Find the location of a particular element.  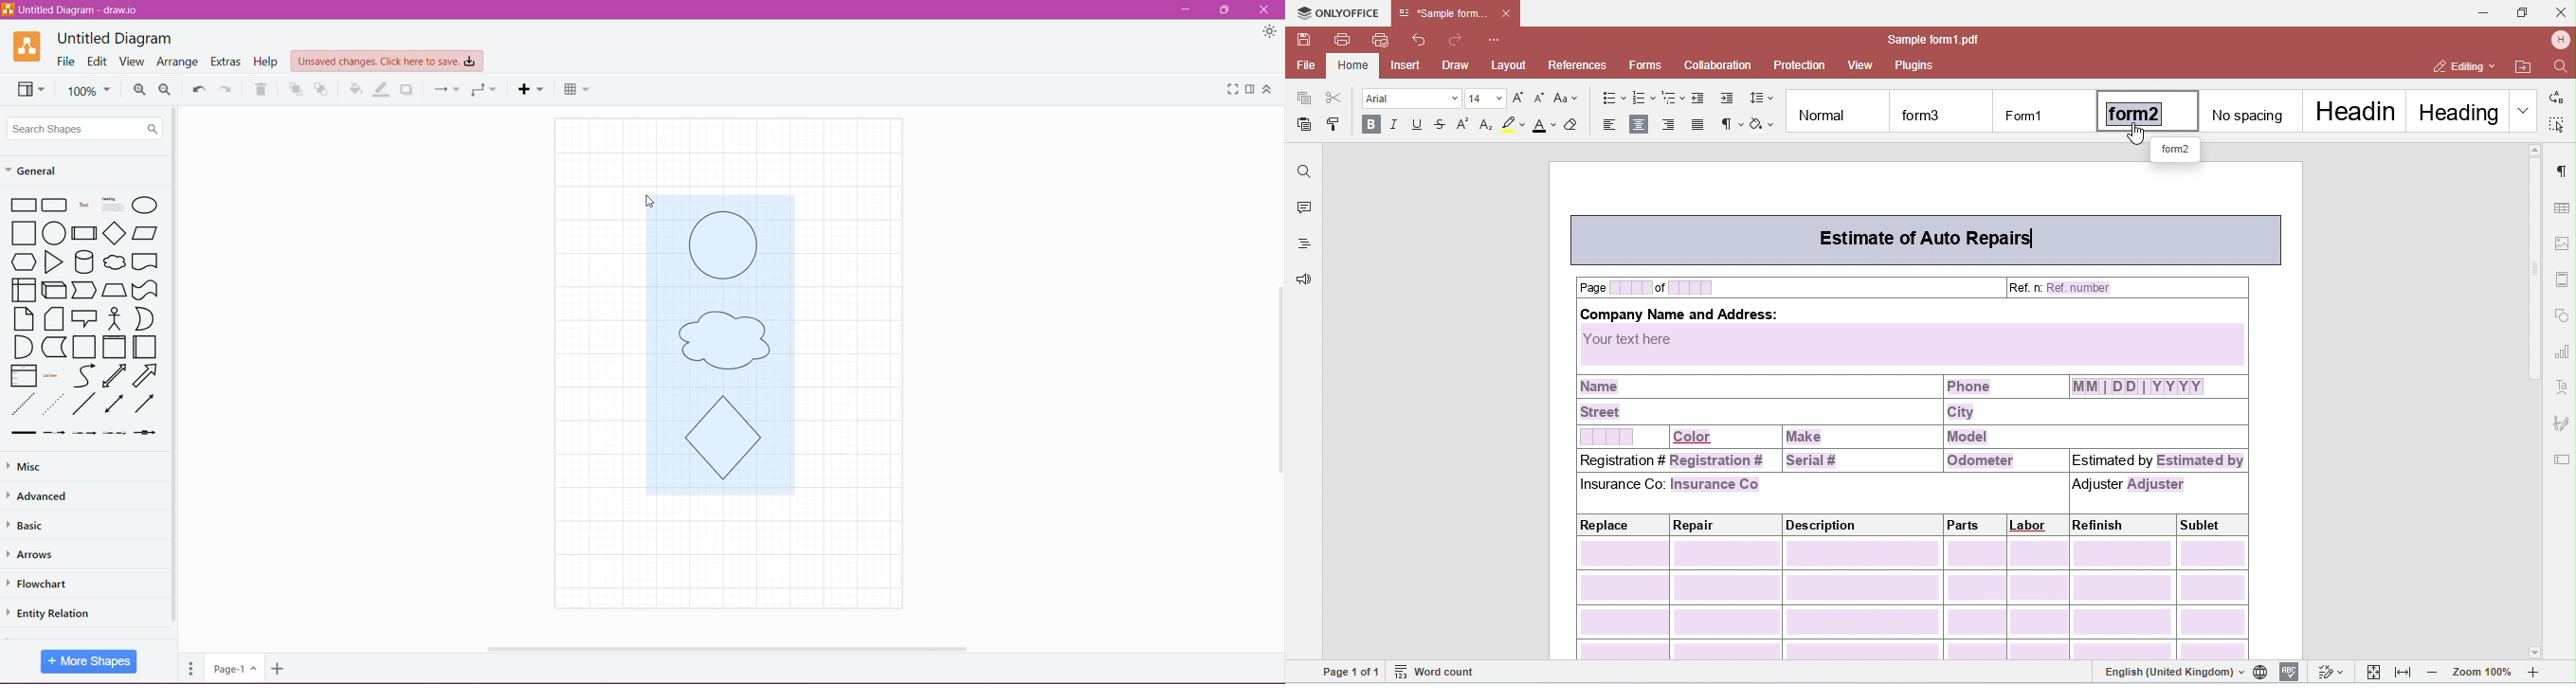

Arrows is located at coordinates (35, 553).